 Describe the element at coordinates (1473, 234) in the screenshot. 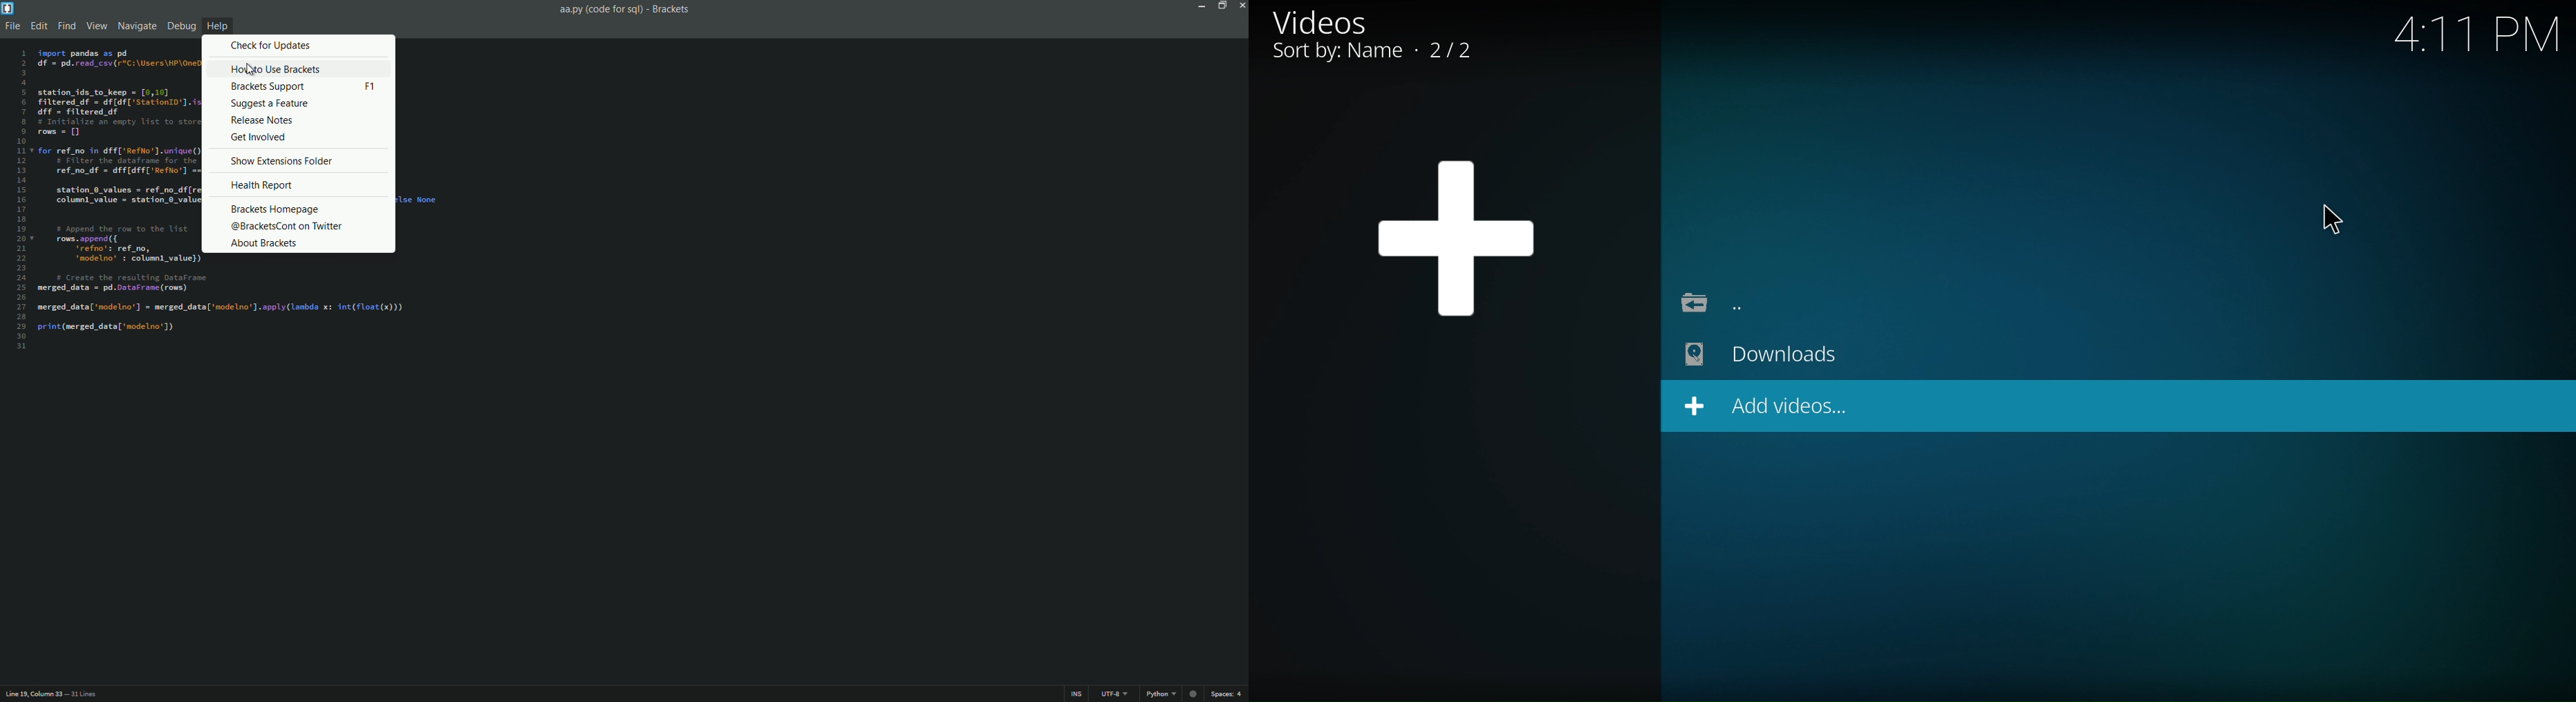

I see `Plus Logo` at that location.